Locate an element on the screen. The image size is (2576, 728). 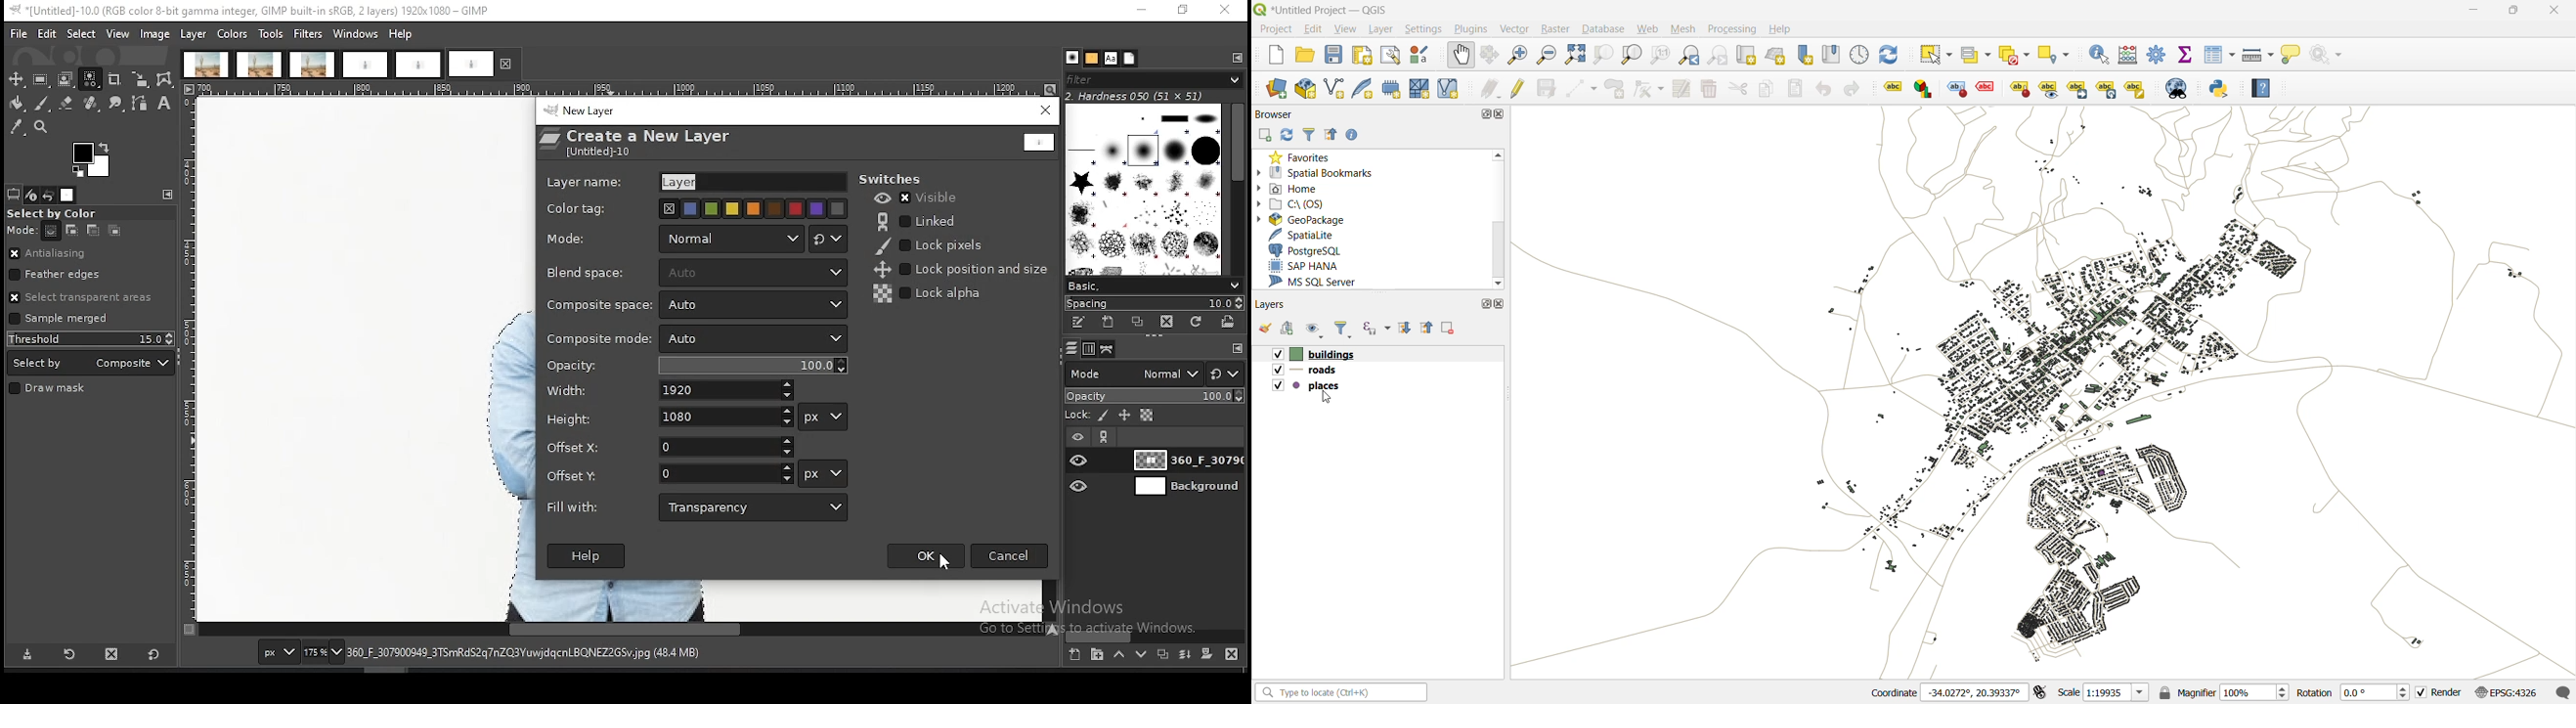
windows is located at coordinates (356, 34).